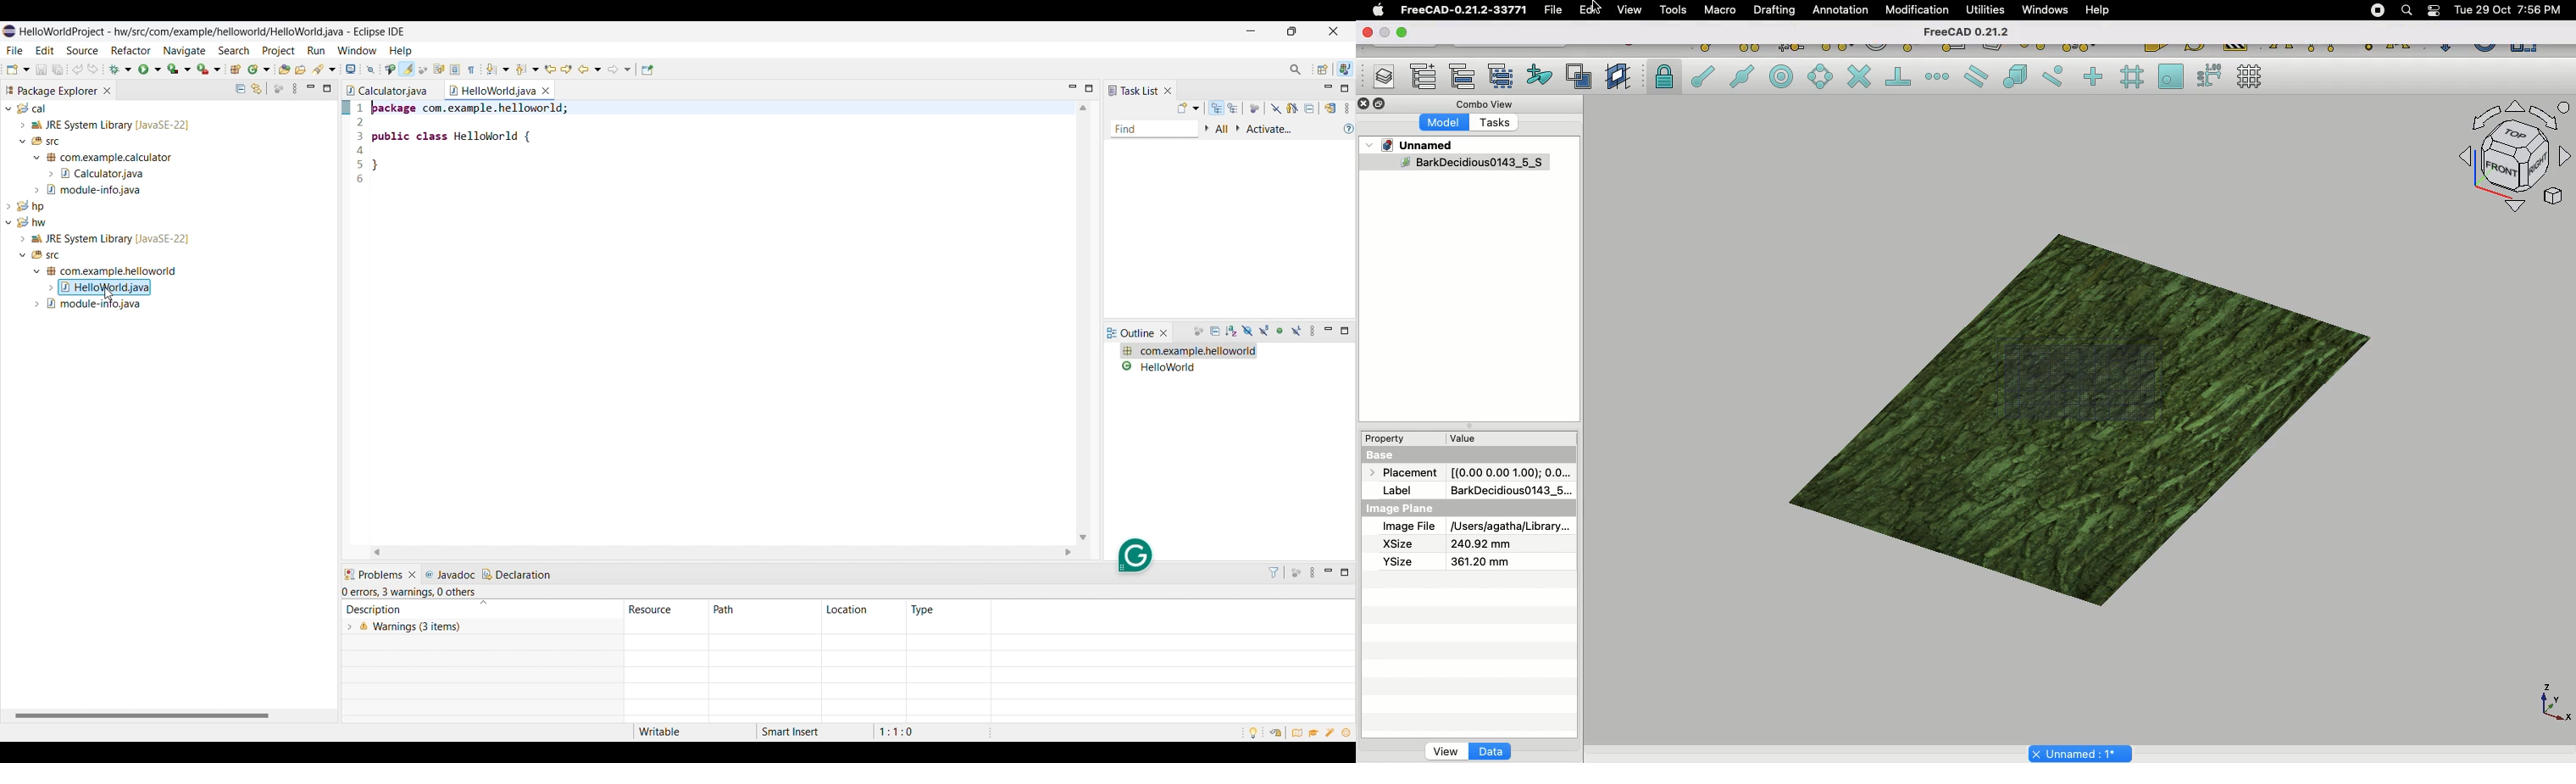 Image resolution: width=2576 pixels, height=784 pixels. What do you see at coordinates (1629, 8) in the screenshot?
I see `View` at bounding box center [1629, 8].